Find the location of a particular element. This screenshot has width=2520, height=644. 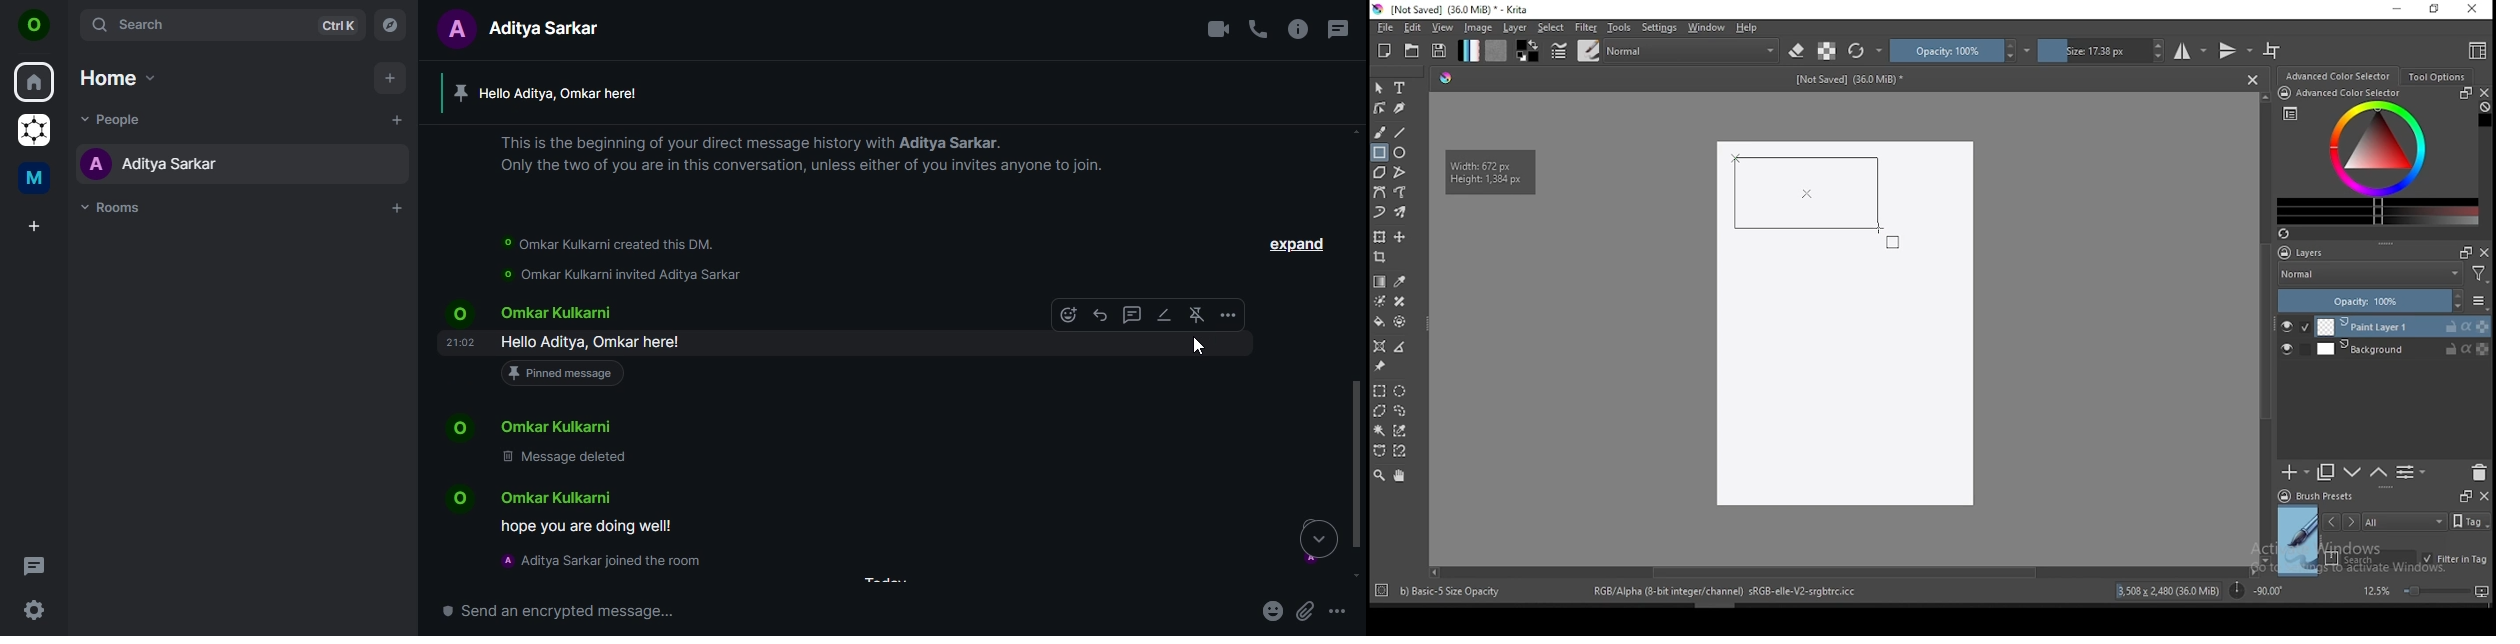

layer visibility on/off is located at coordinates (2292, 351).